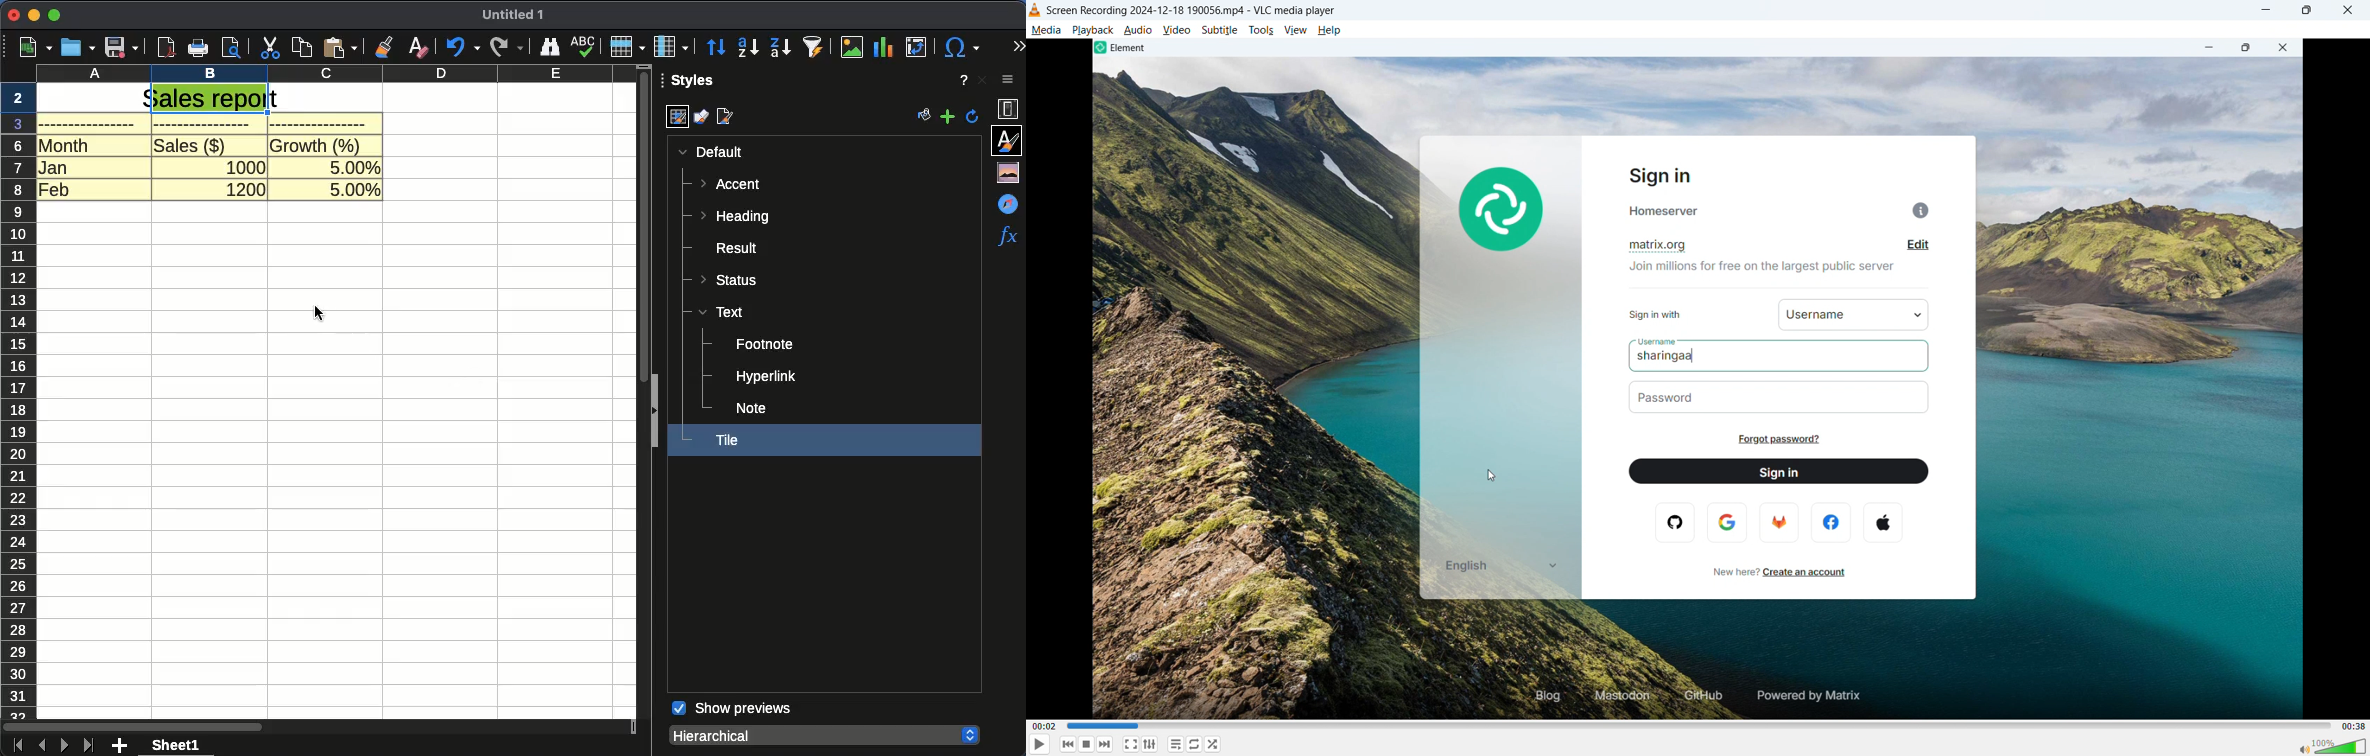 Image resolution: width=2380 pixels, height=756 pixels. What do you see at coordinates (1123, 48) in the screenshot?
I see `Element` at bounding box center [1123, 48].